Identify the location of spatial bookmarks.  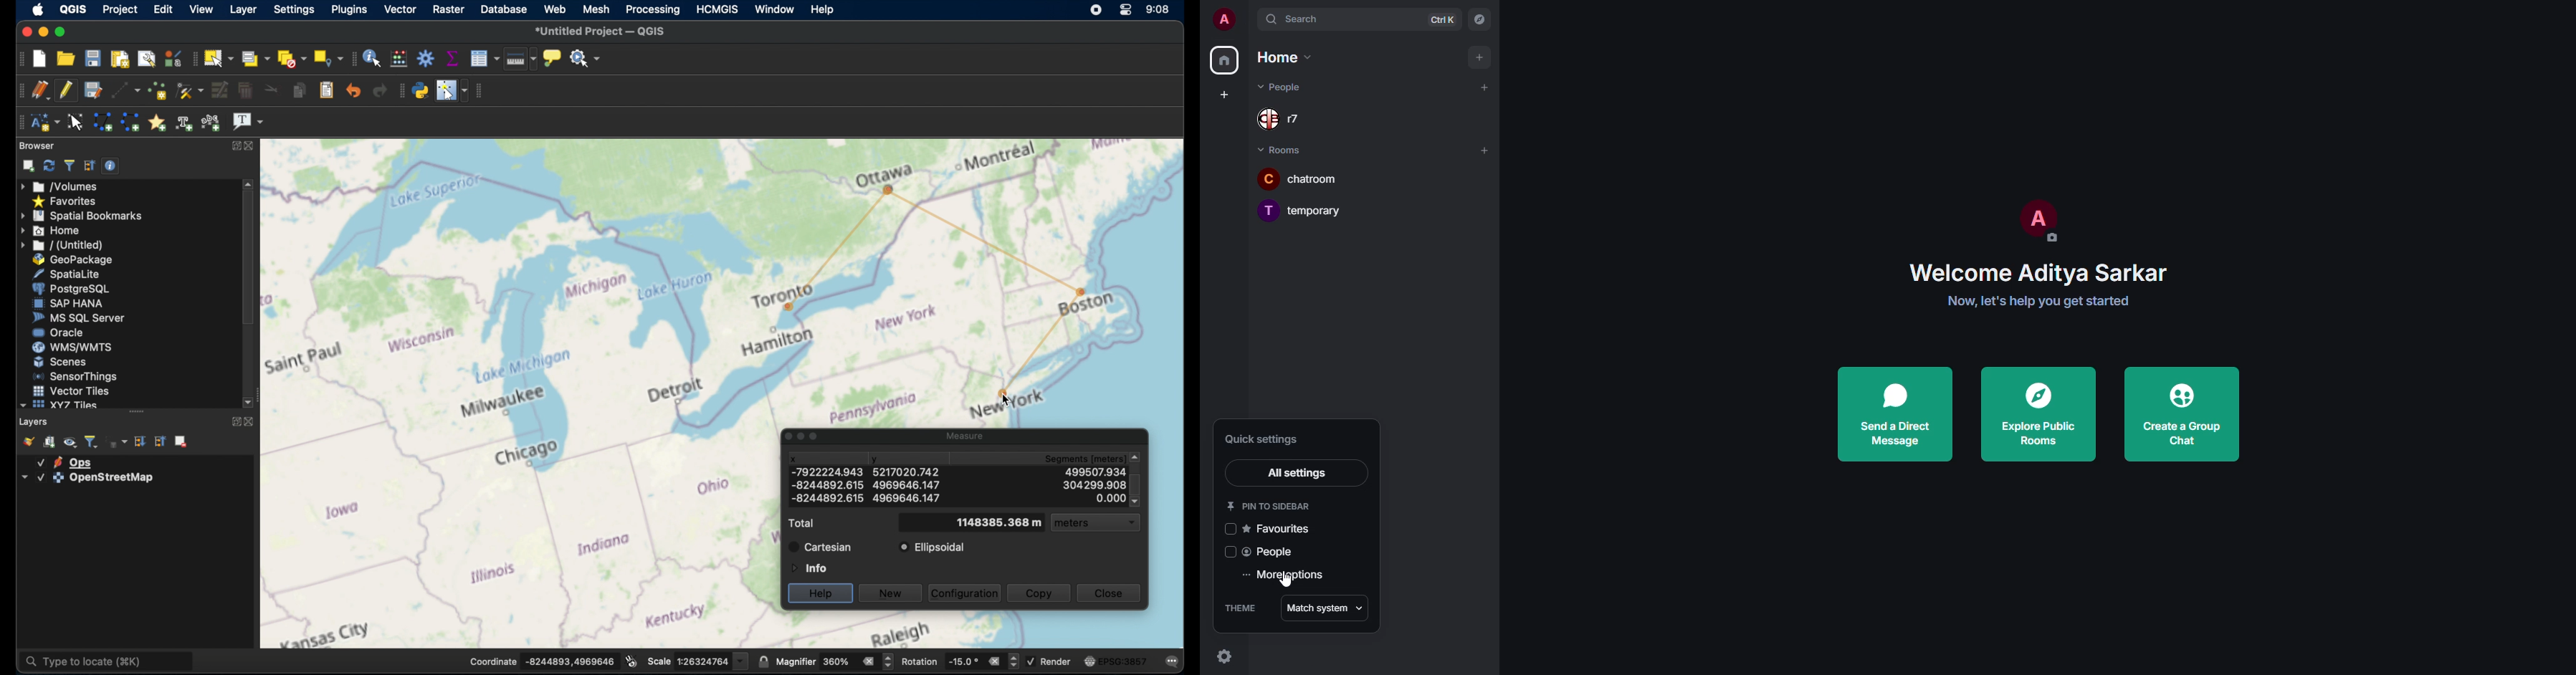
(82, 215).